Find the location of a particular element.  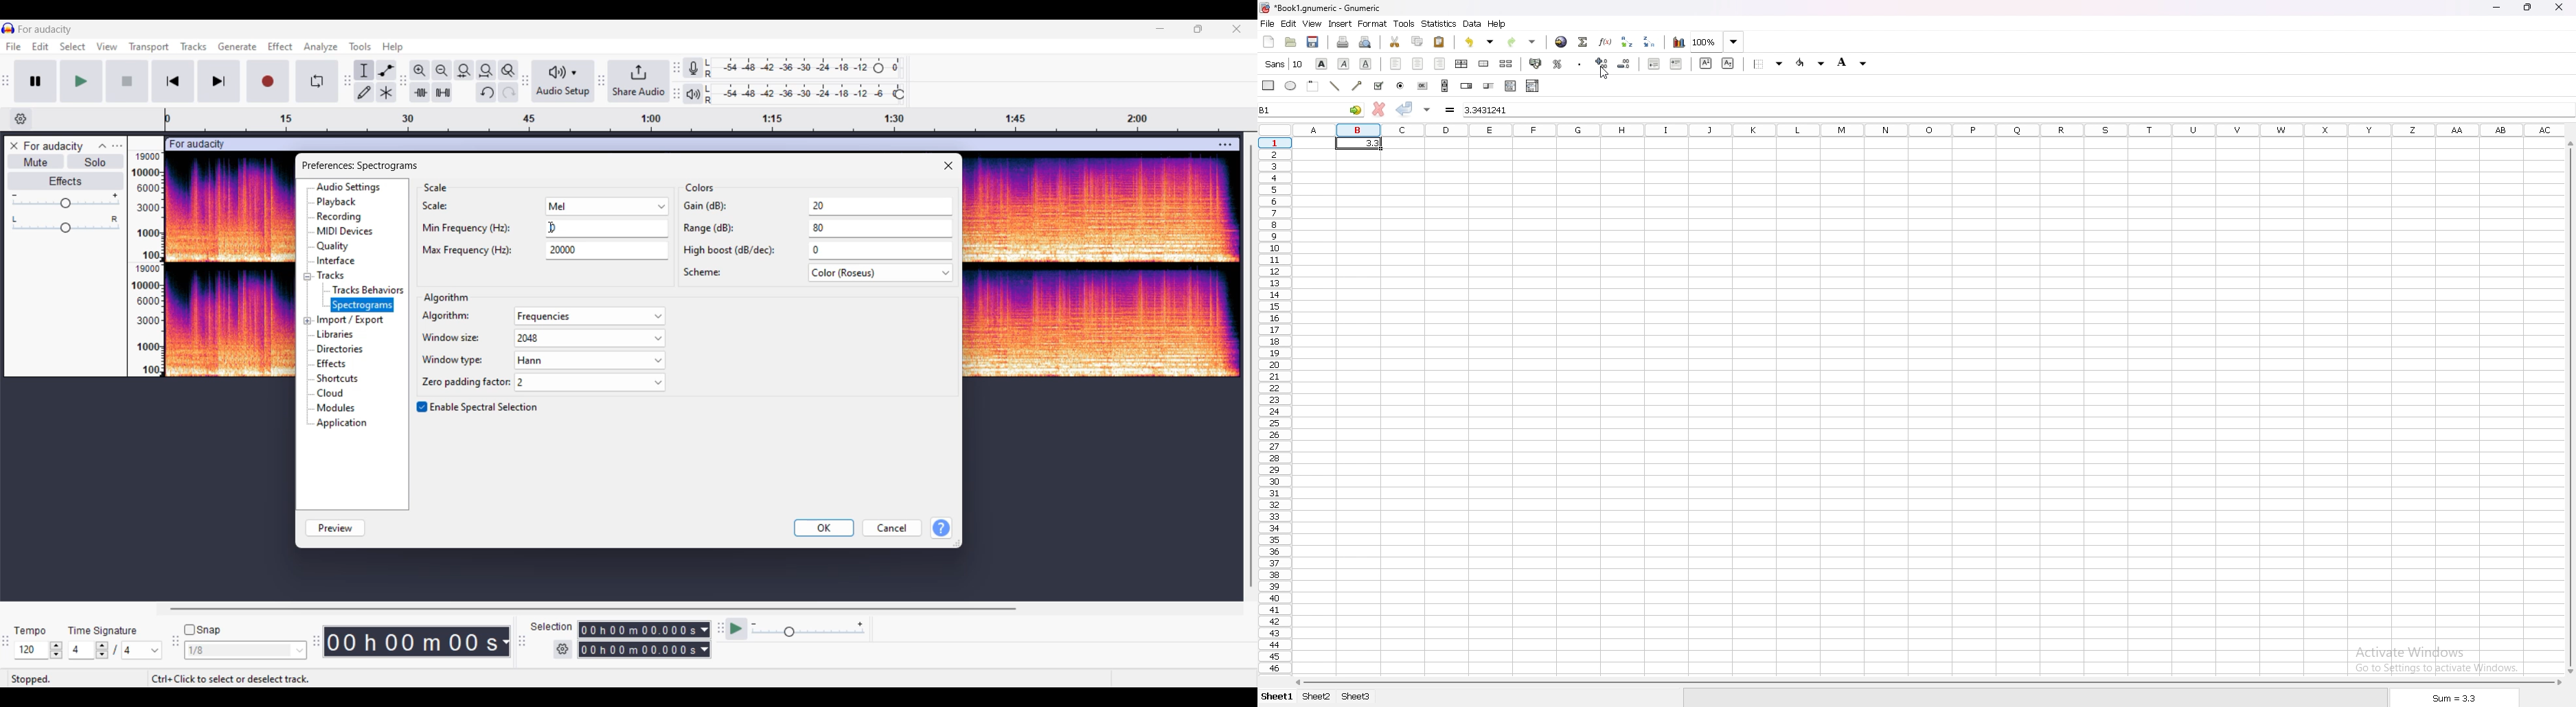

insert is located at coordinates (1341, 24).